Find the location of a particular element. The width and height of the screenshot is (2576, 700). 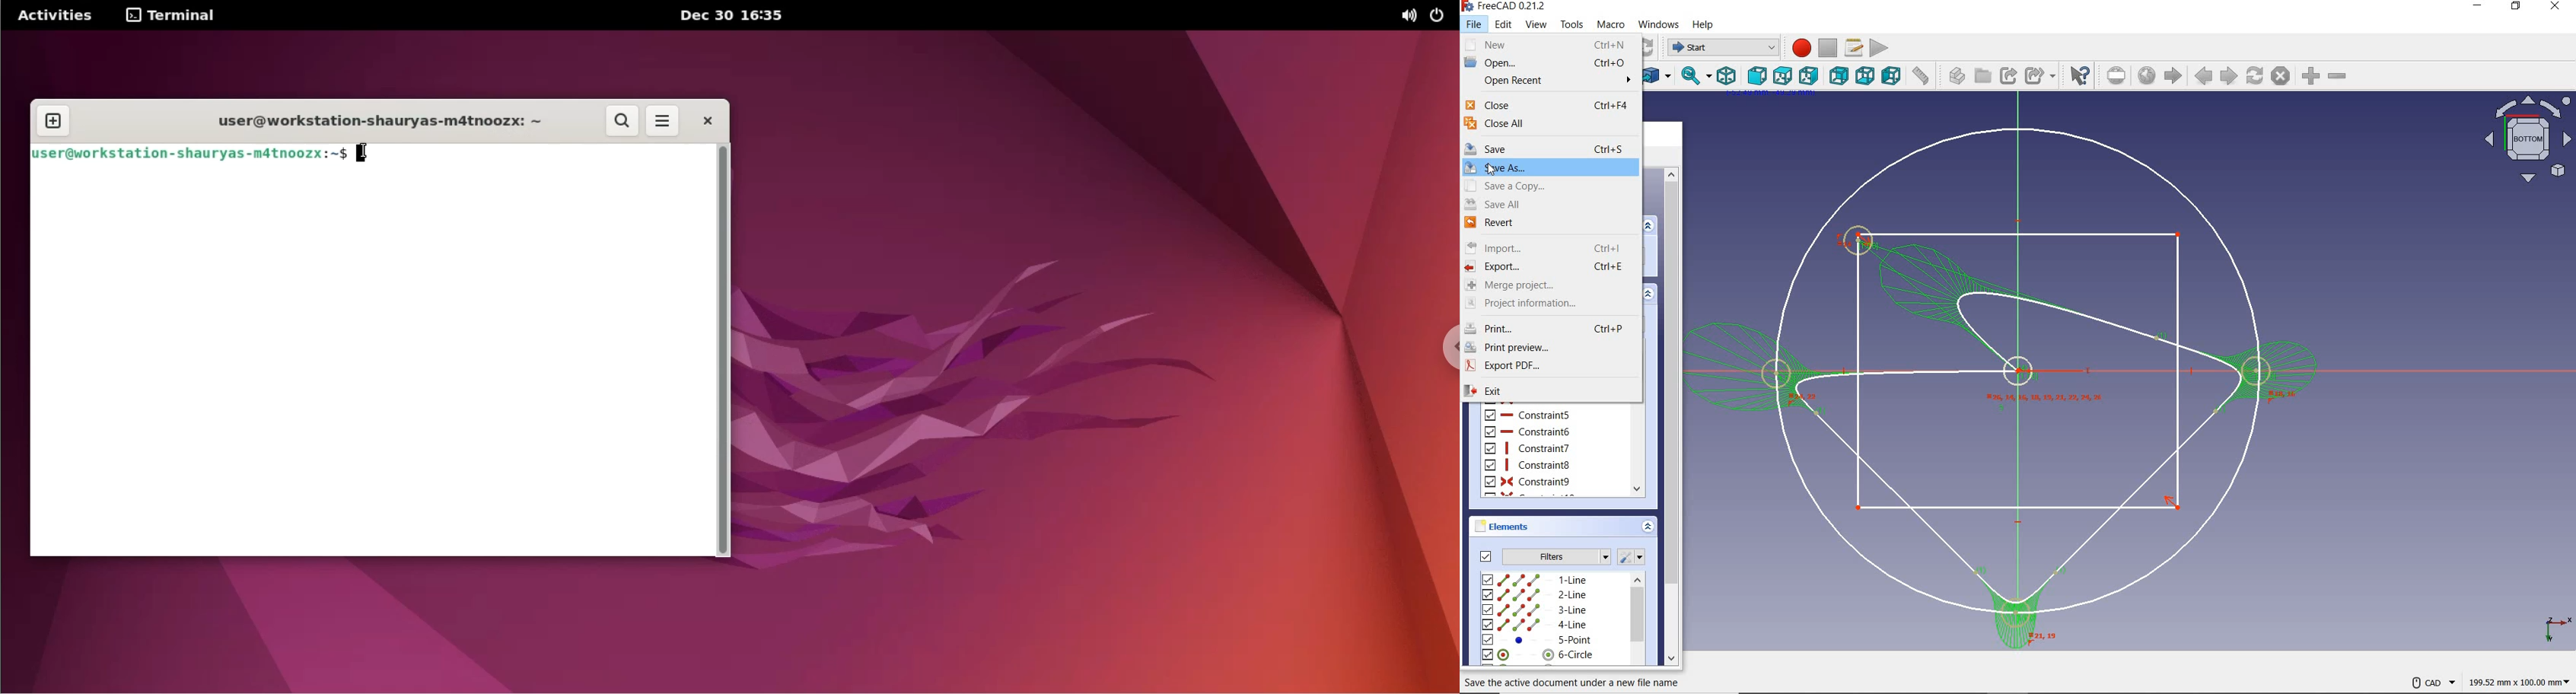

new is located at coordinates (1549, 45).